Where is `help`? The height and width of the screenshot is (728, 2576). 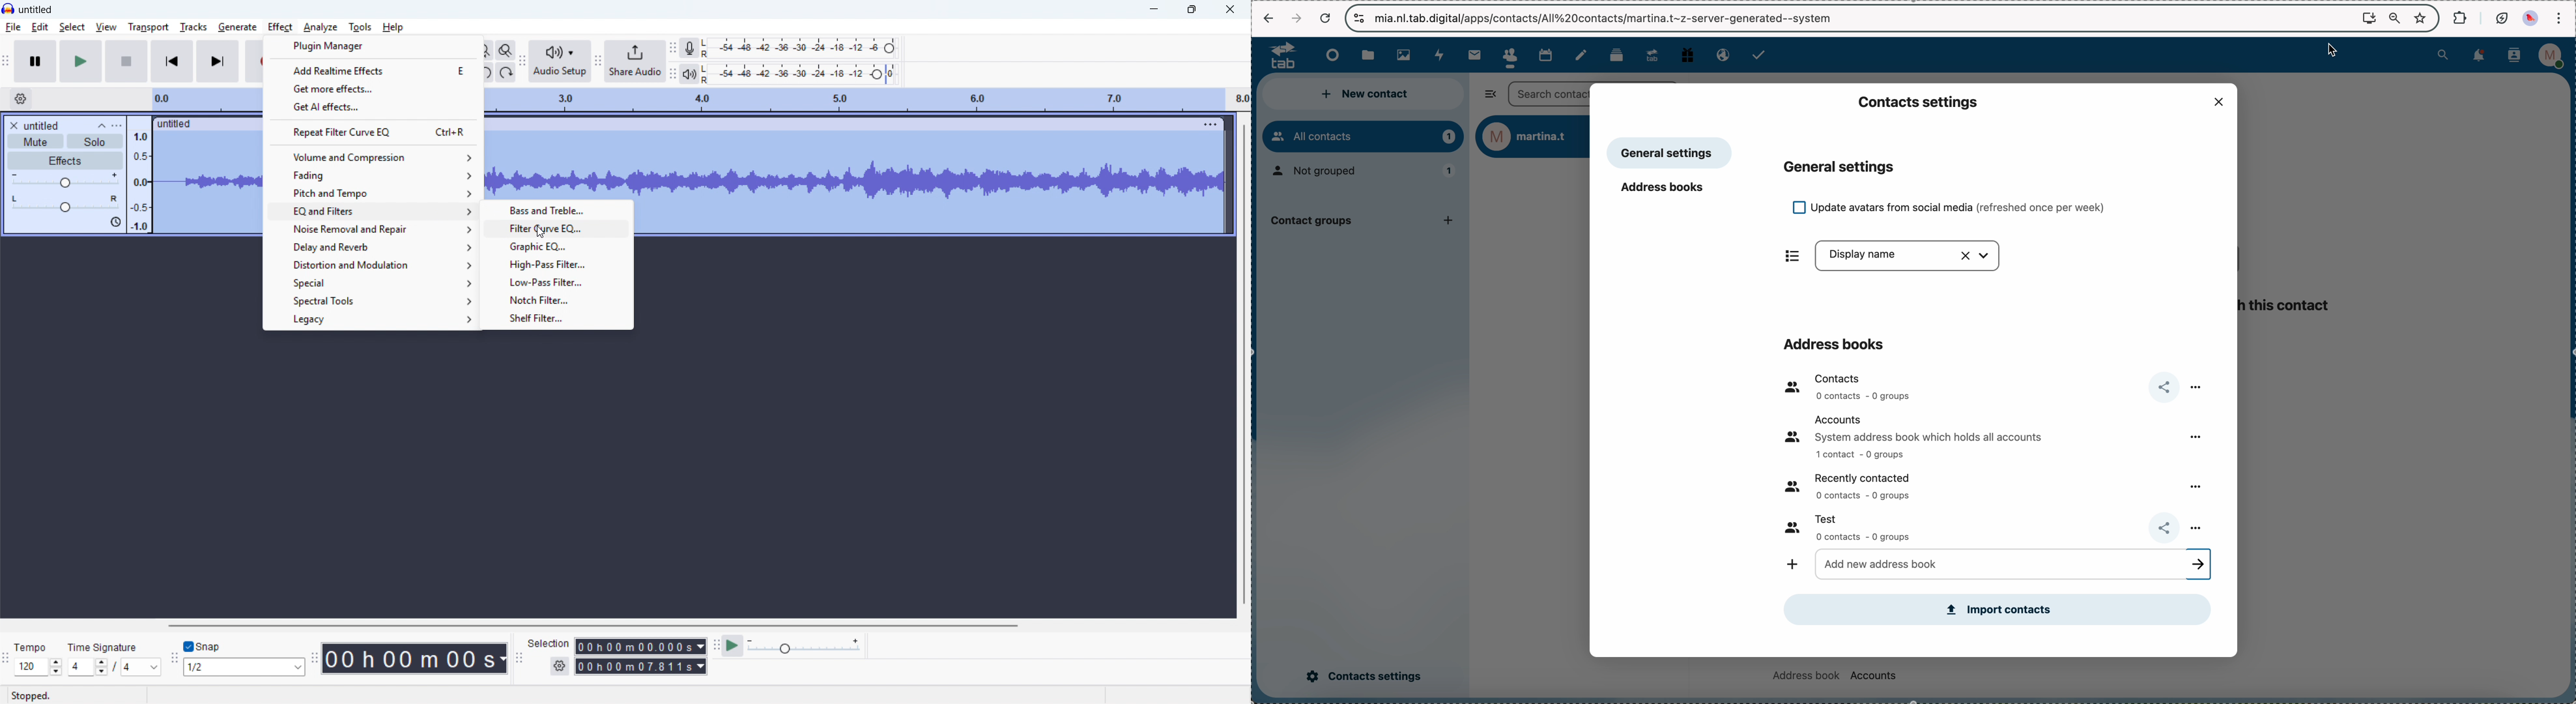
help is located at coordinates (394, 27).